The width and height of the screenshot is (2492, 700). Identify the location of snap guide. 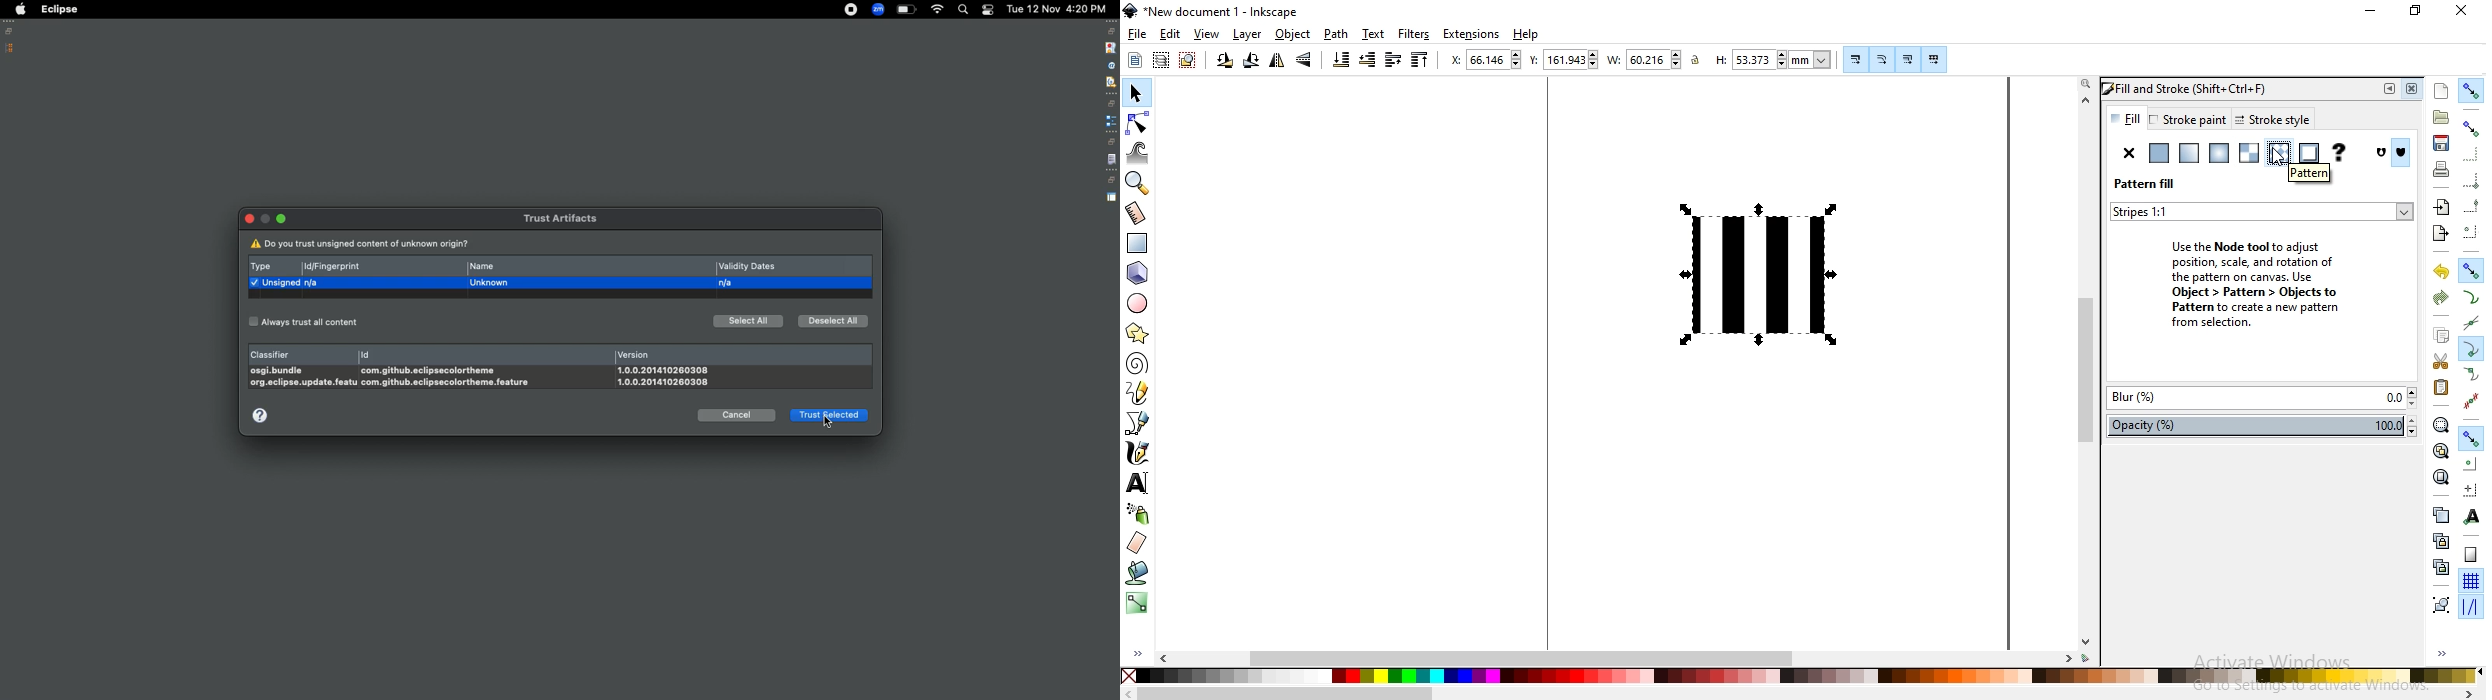
(2471, 607).